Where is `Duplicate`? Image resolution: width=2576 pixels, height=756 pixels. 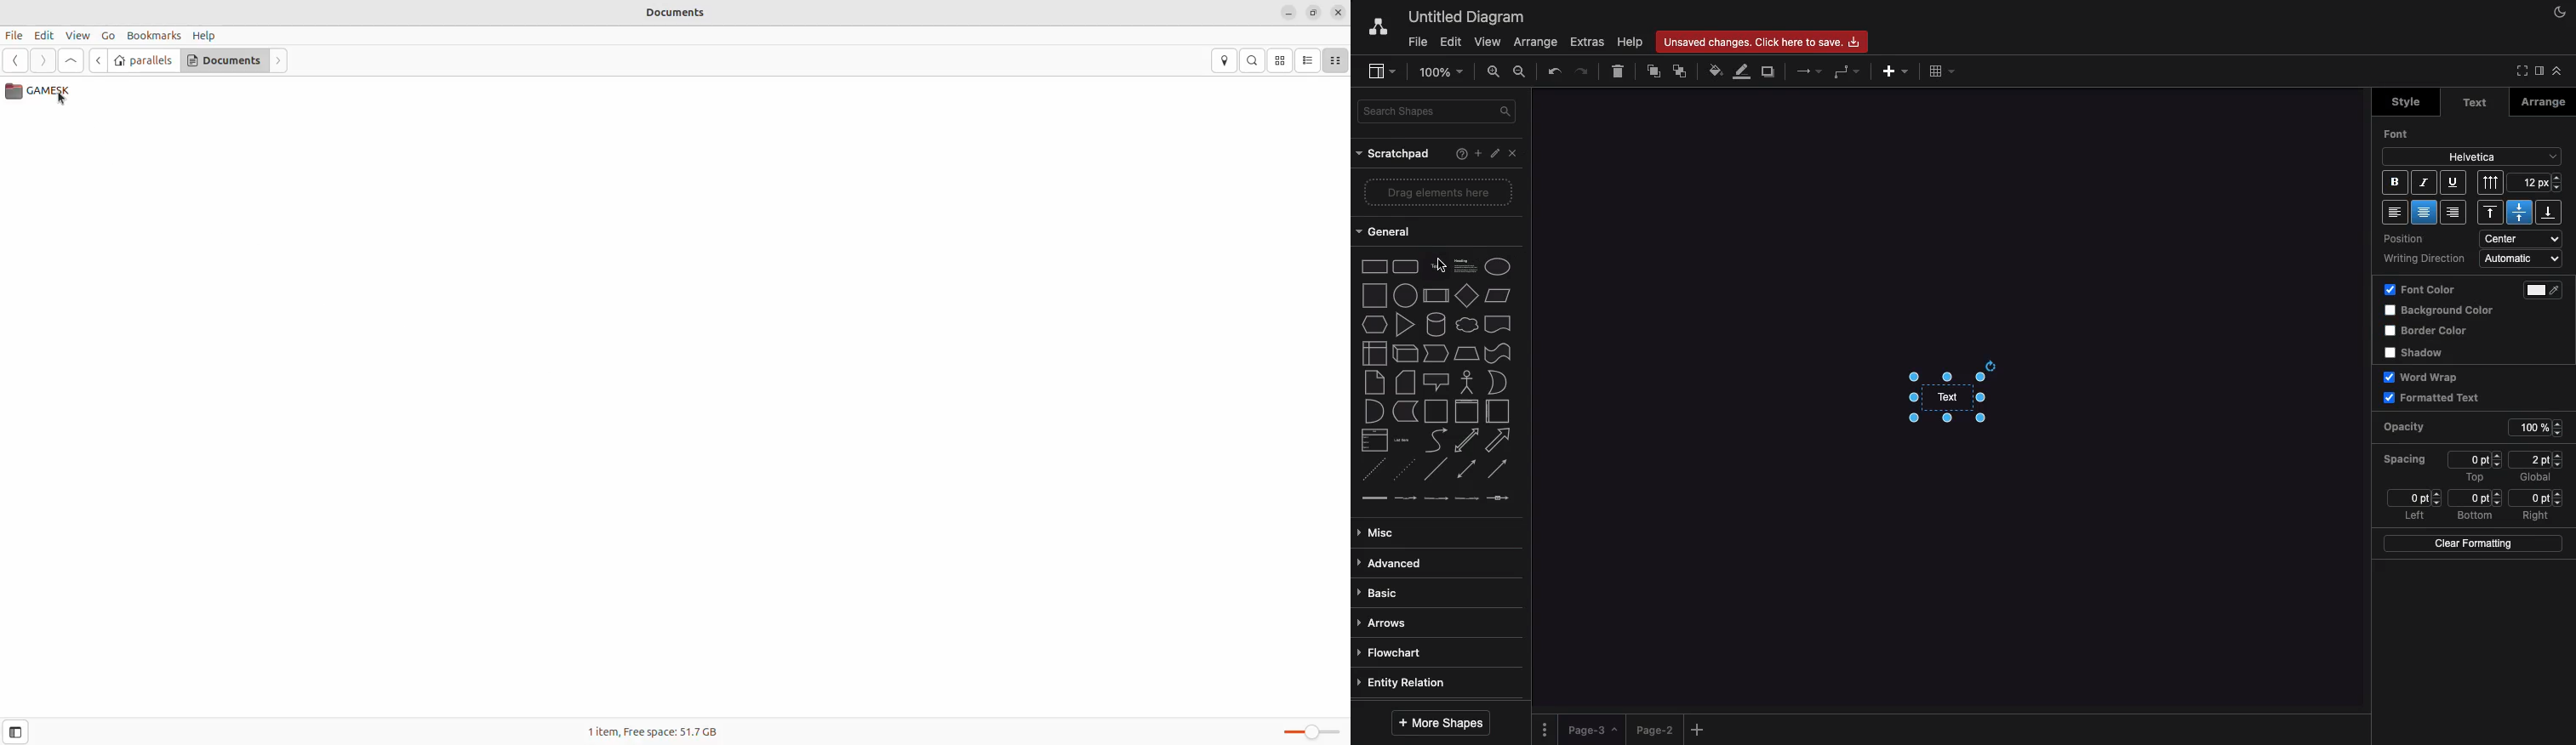
Duplicate is located at coordinates (1770, 71).